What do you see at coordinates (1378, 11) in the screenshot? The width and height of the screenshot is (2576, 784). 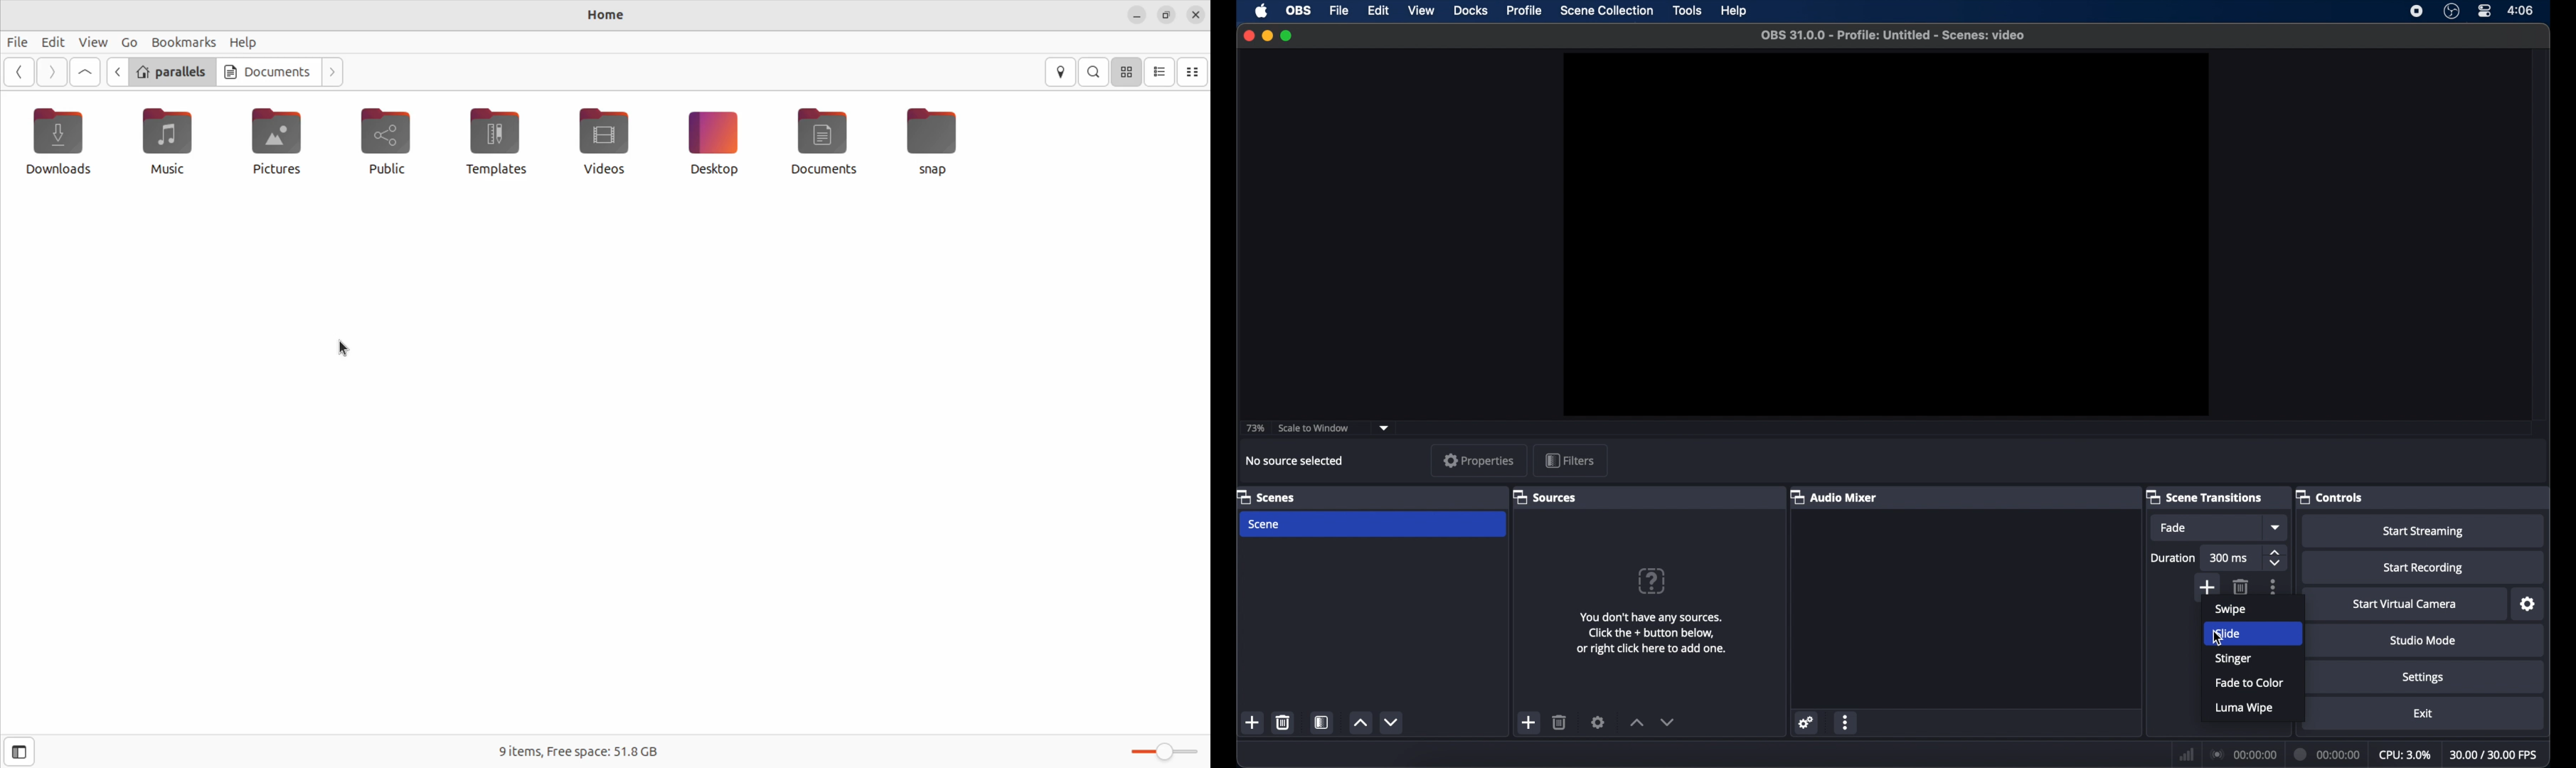 I see `edit` at bounding box center [1378, 11].